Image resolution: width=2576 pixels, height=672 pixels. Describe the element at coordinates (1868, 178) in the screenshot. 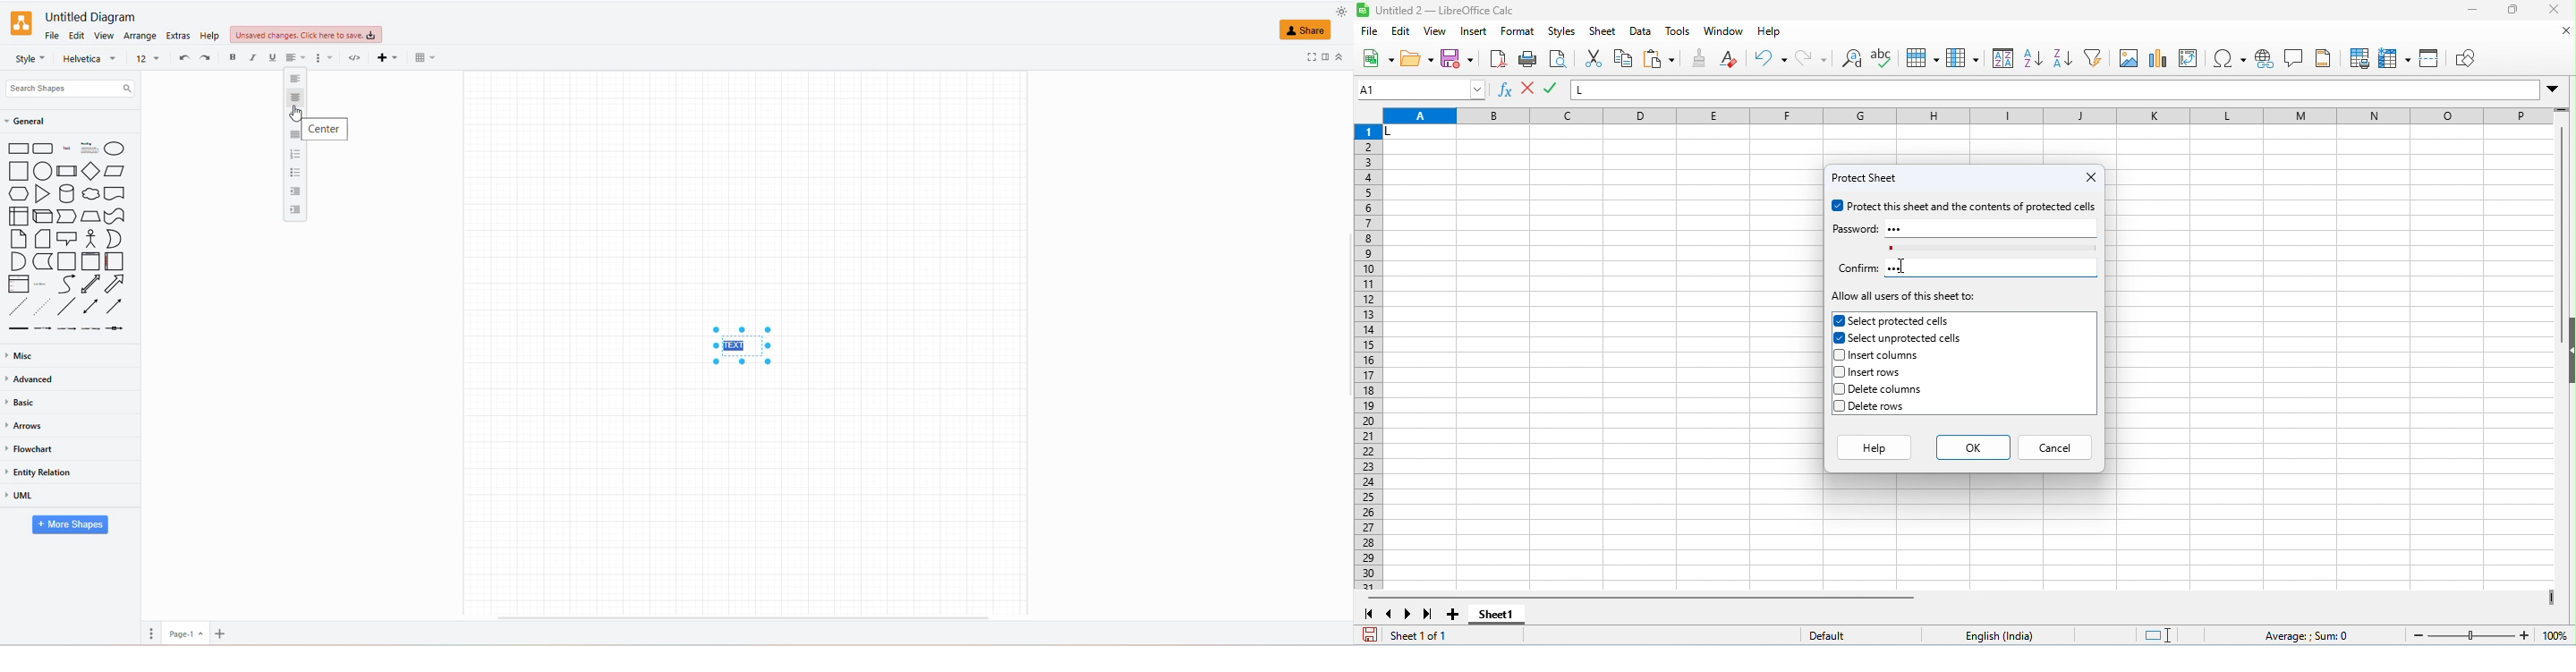

I see `protect sheet` at that location.